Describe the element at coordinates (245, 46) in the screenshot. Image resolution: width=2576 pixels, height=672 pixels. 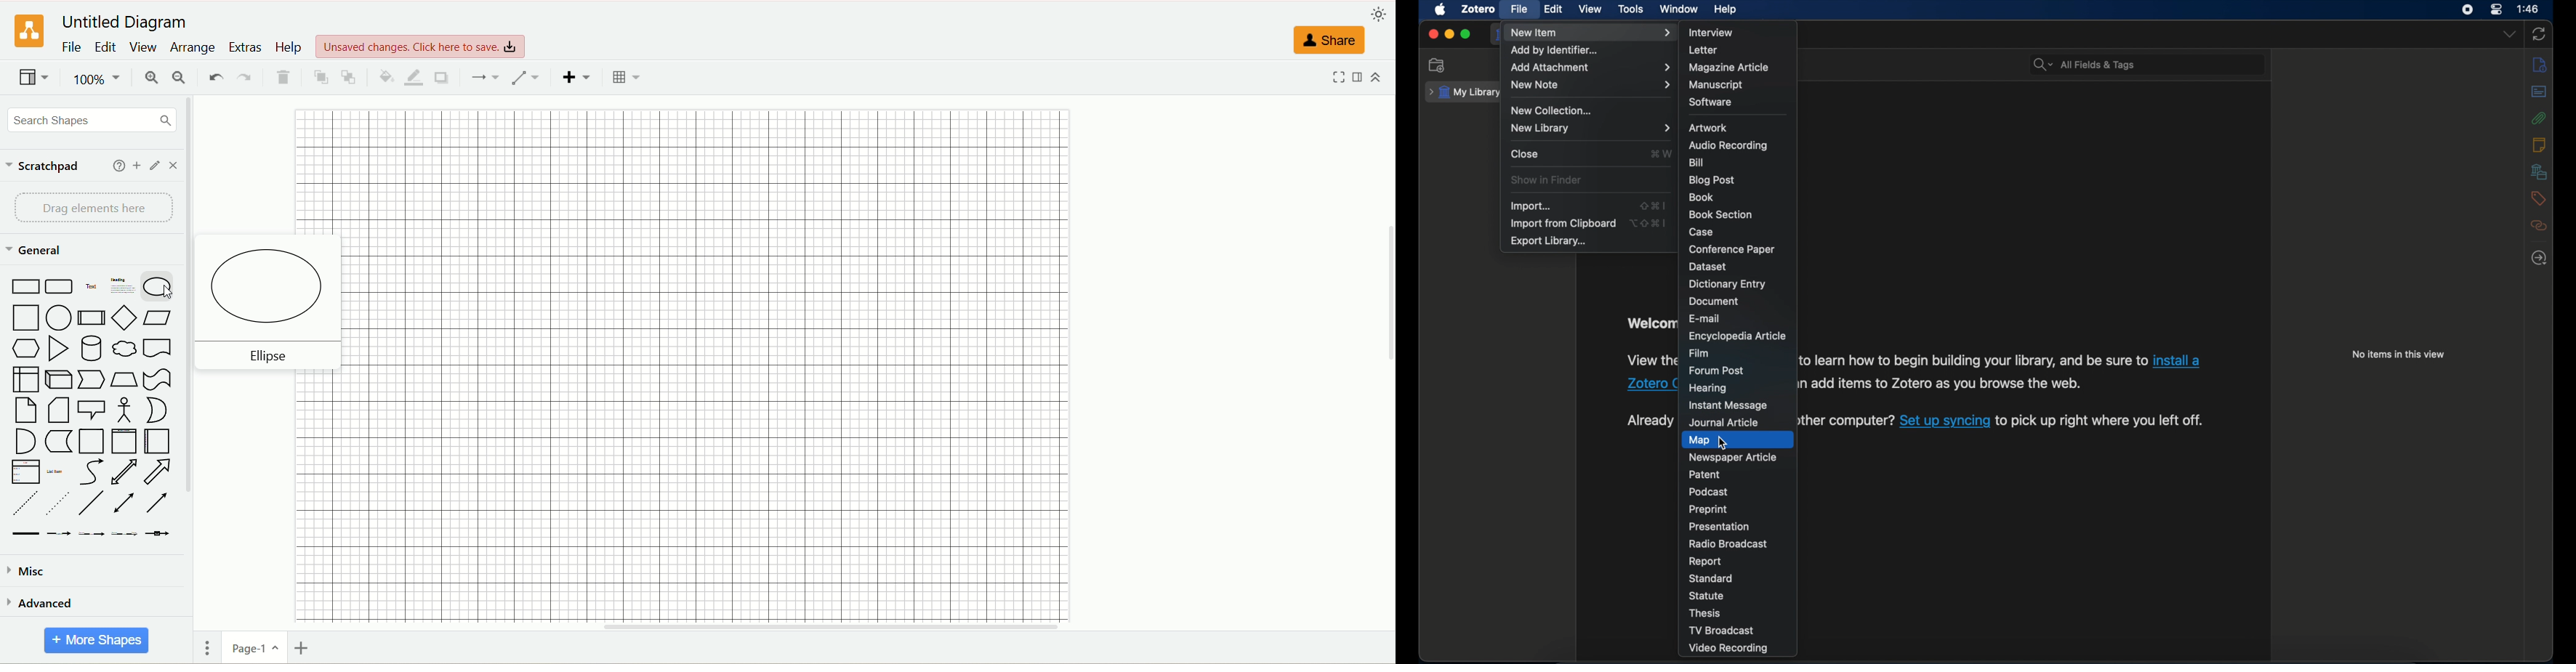
I see `extras` at that location.